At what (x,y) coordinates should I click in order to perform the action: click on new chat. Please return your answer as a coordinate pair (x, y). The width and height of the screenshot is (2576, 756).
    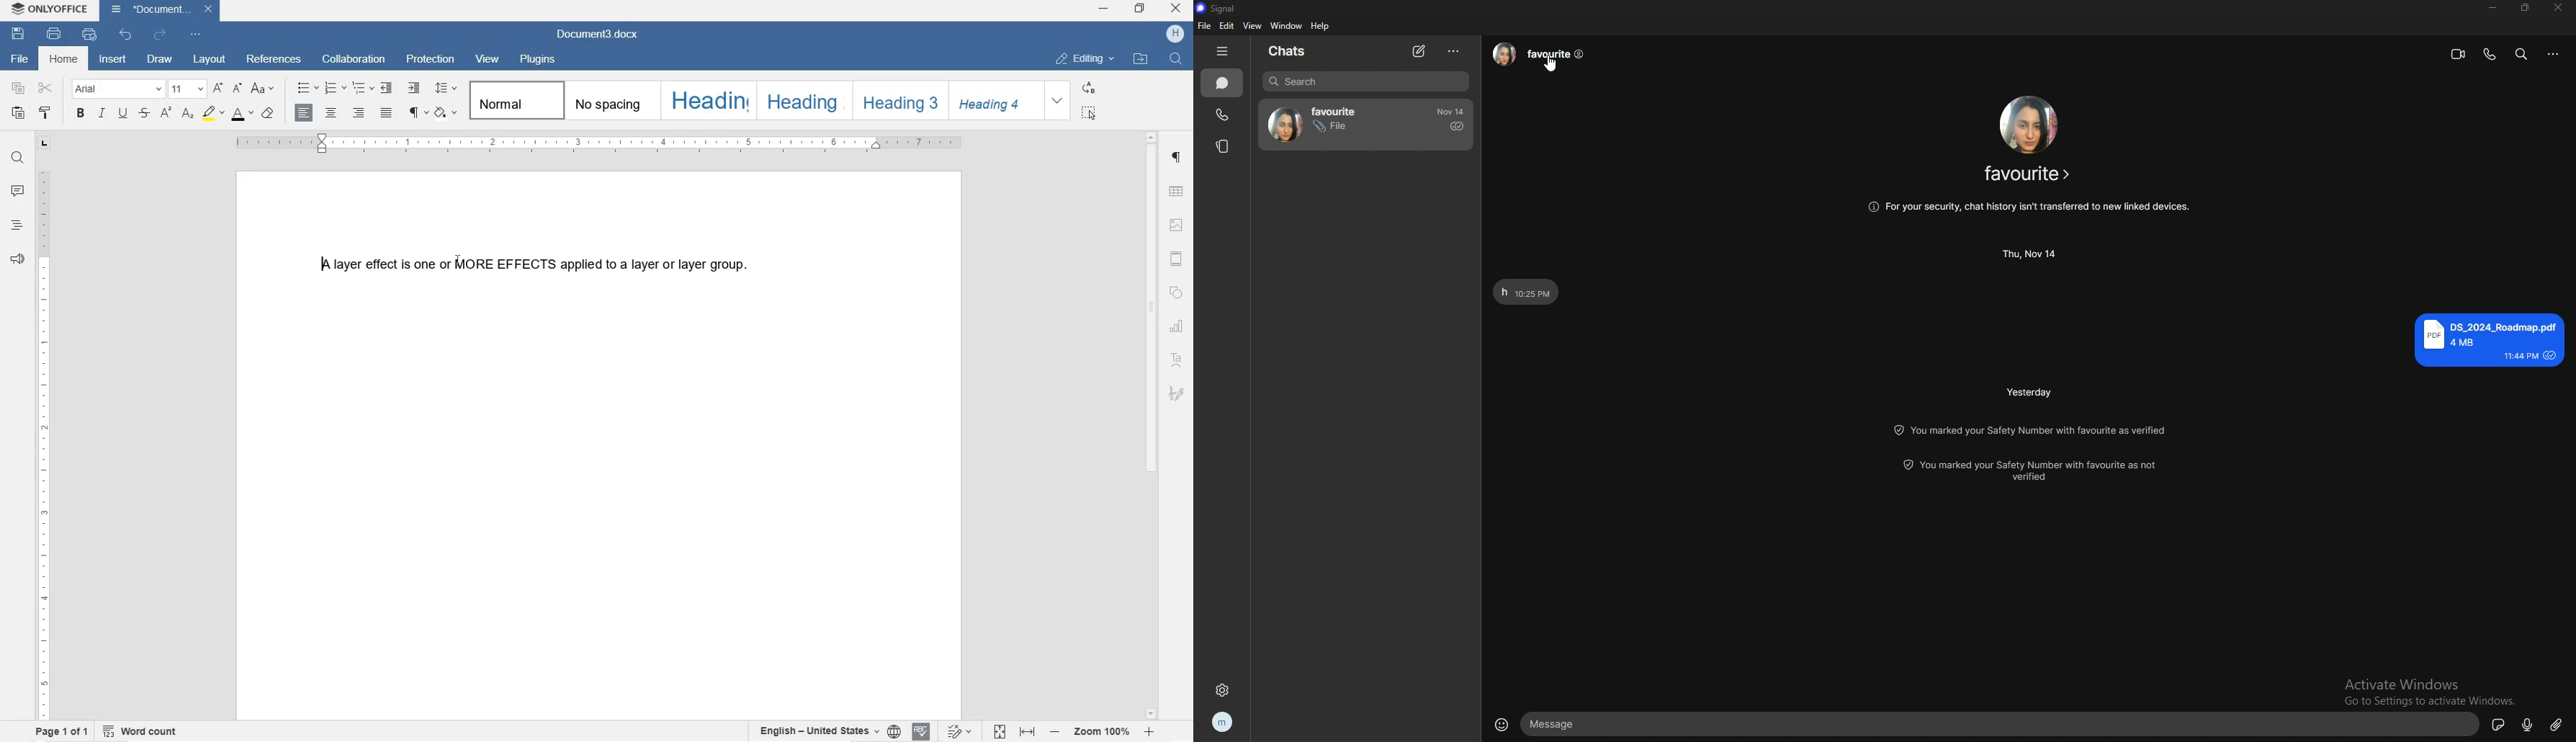
    Looking at the image, I should click on (1421, 50).